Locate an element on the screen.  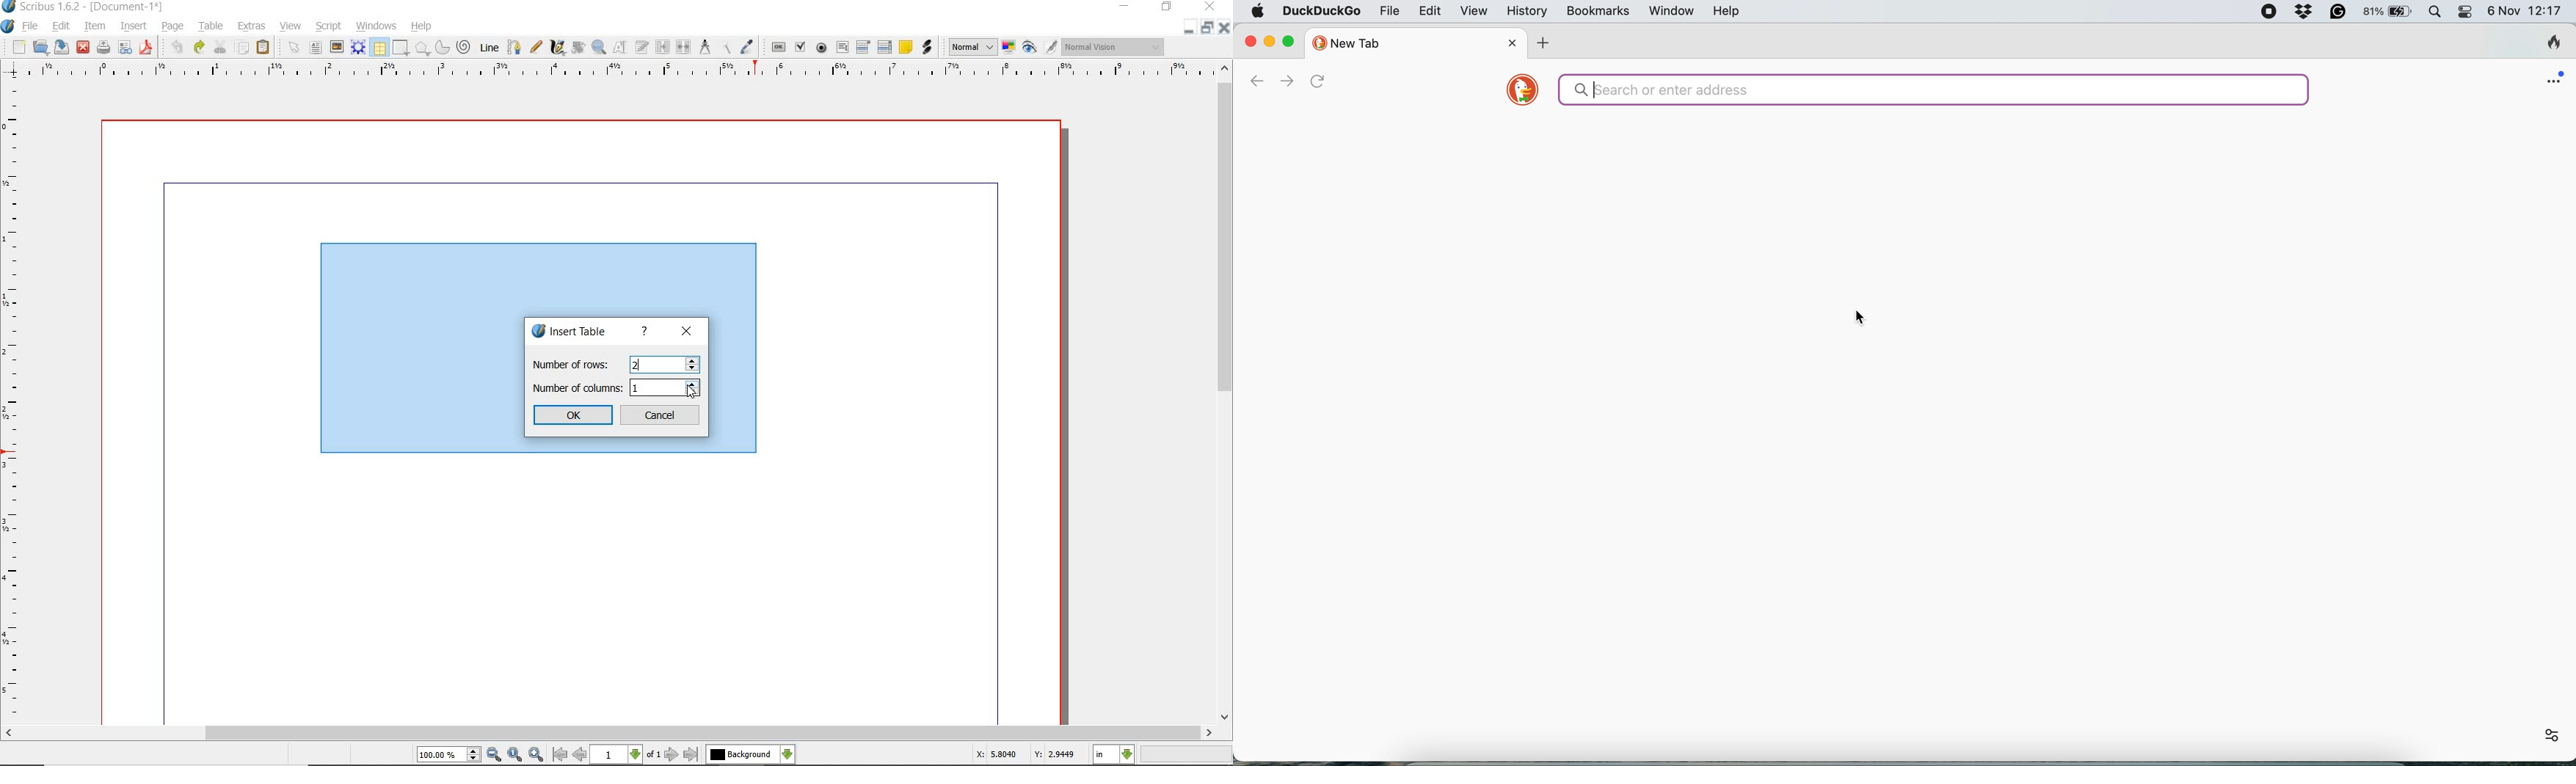
scrollbar is located at coordinates (610, 734).